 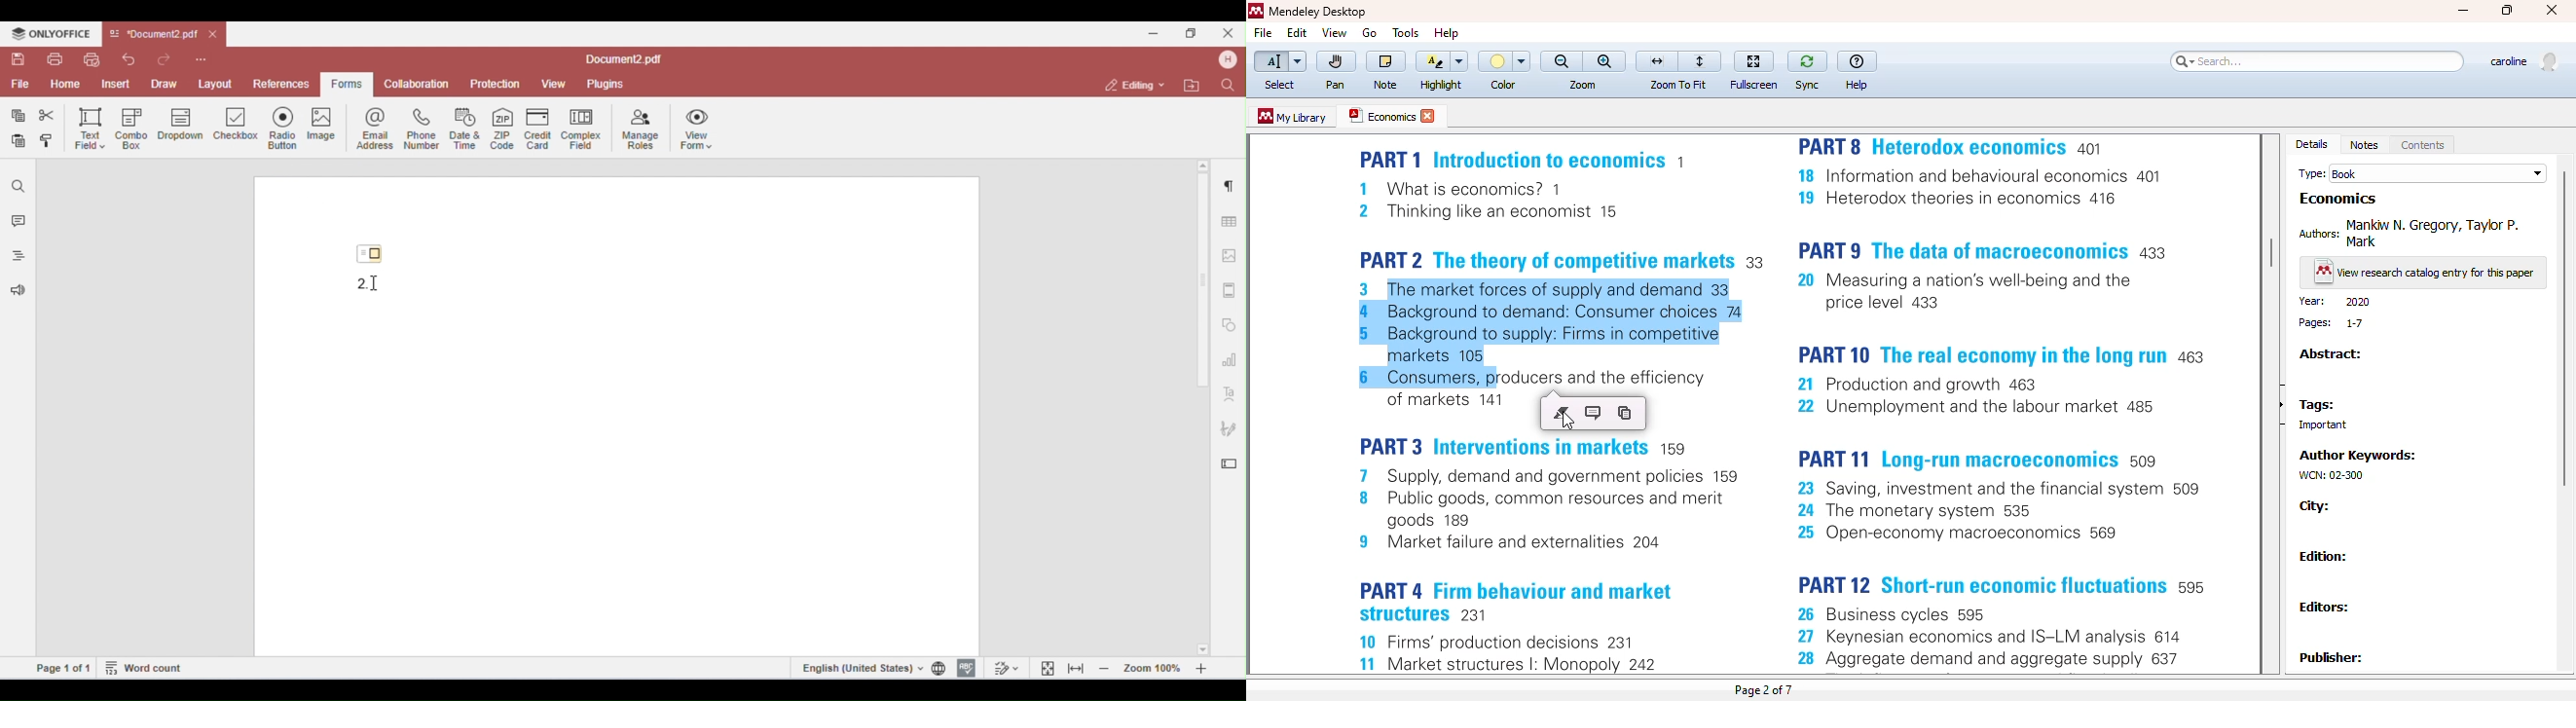 I want to click on copy the selected text to the clipboard, so click(x=1624, y=412).